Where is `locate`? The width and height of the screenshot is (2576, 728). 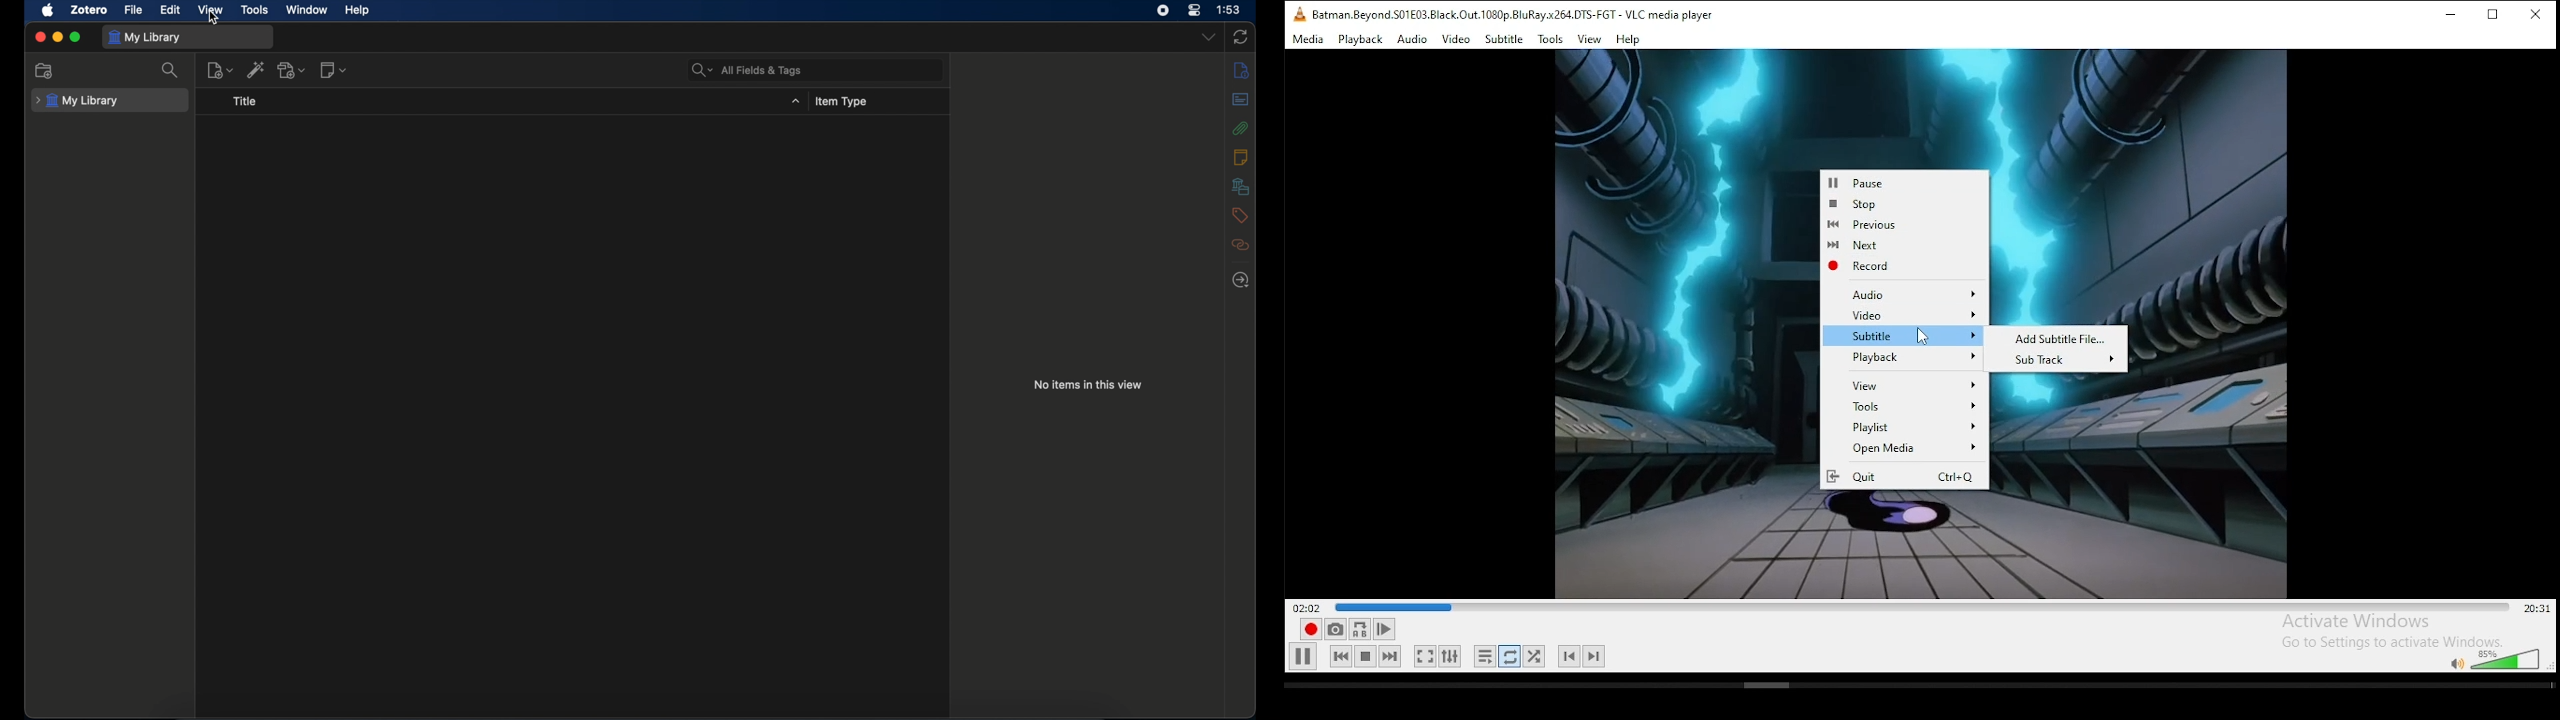
locate is located at coordinates (1241, 281).